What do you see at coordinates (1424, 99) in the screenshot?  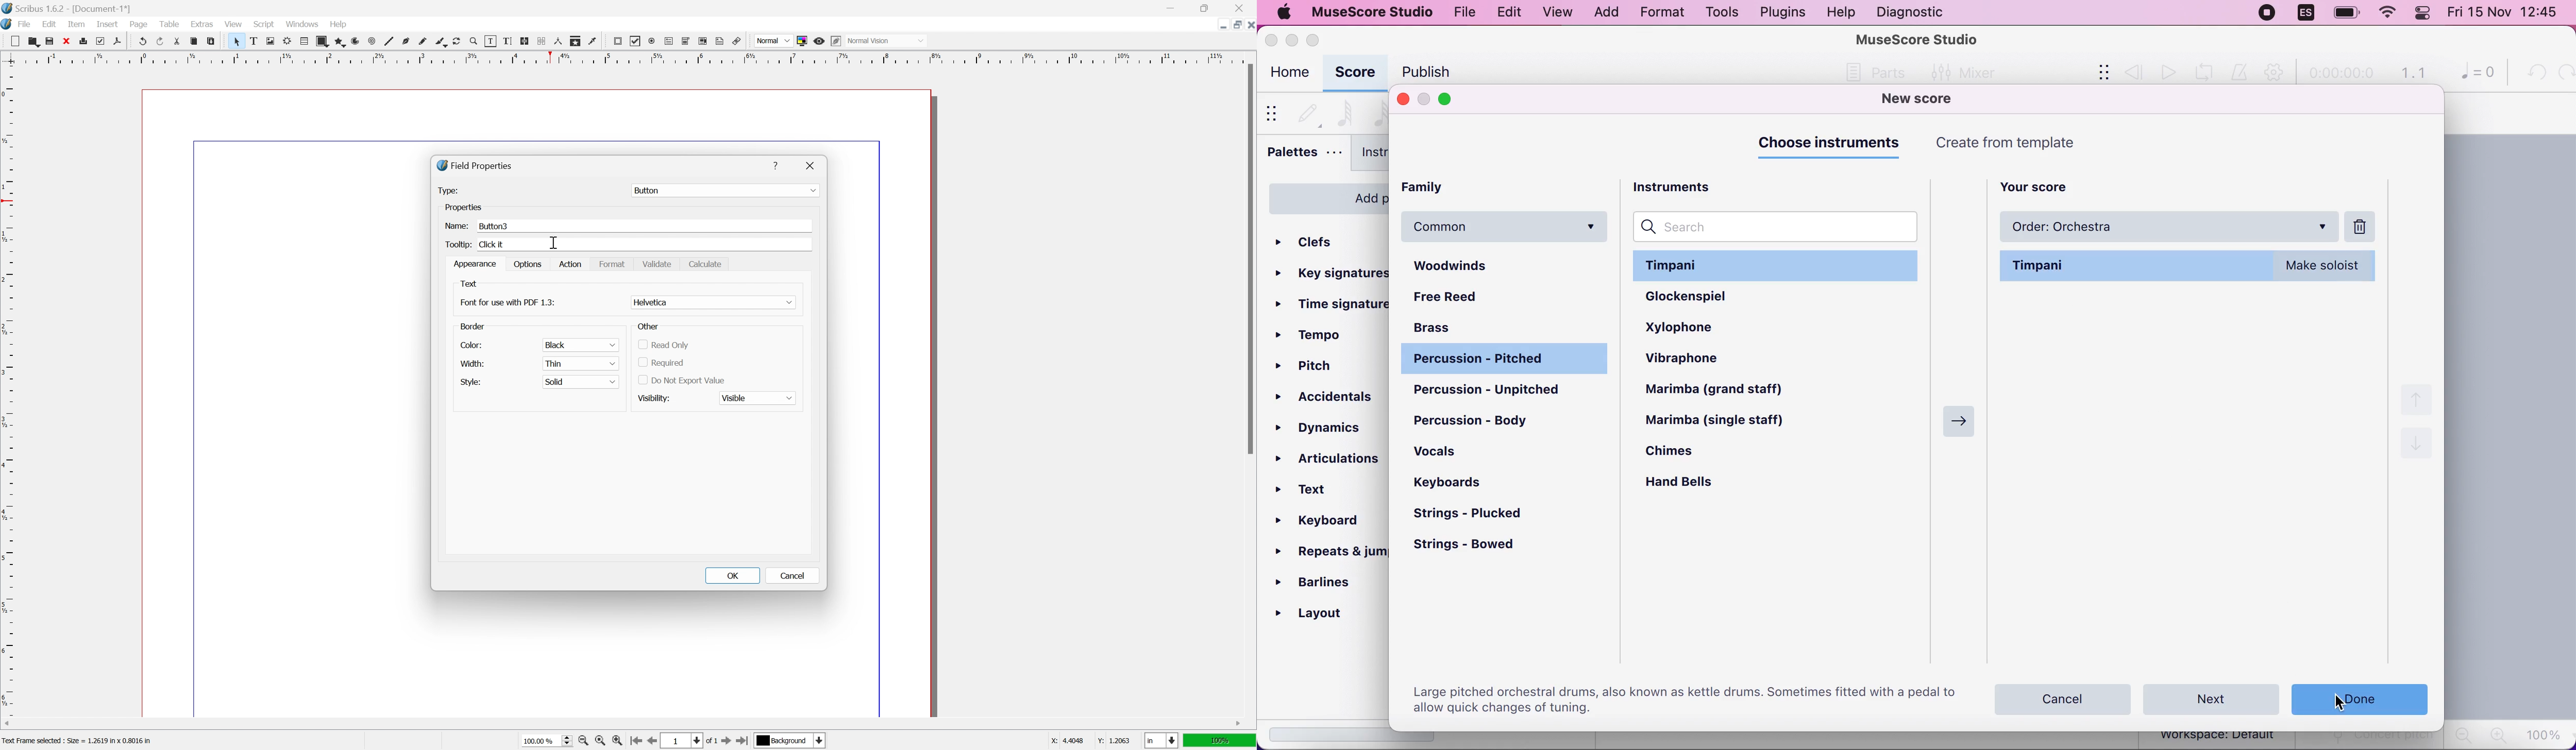 I see `minimize` at bounding box center [1424, 99].